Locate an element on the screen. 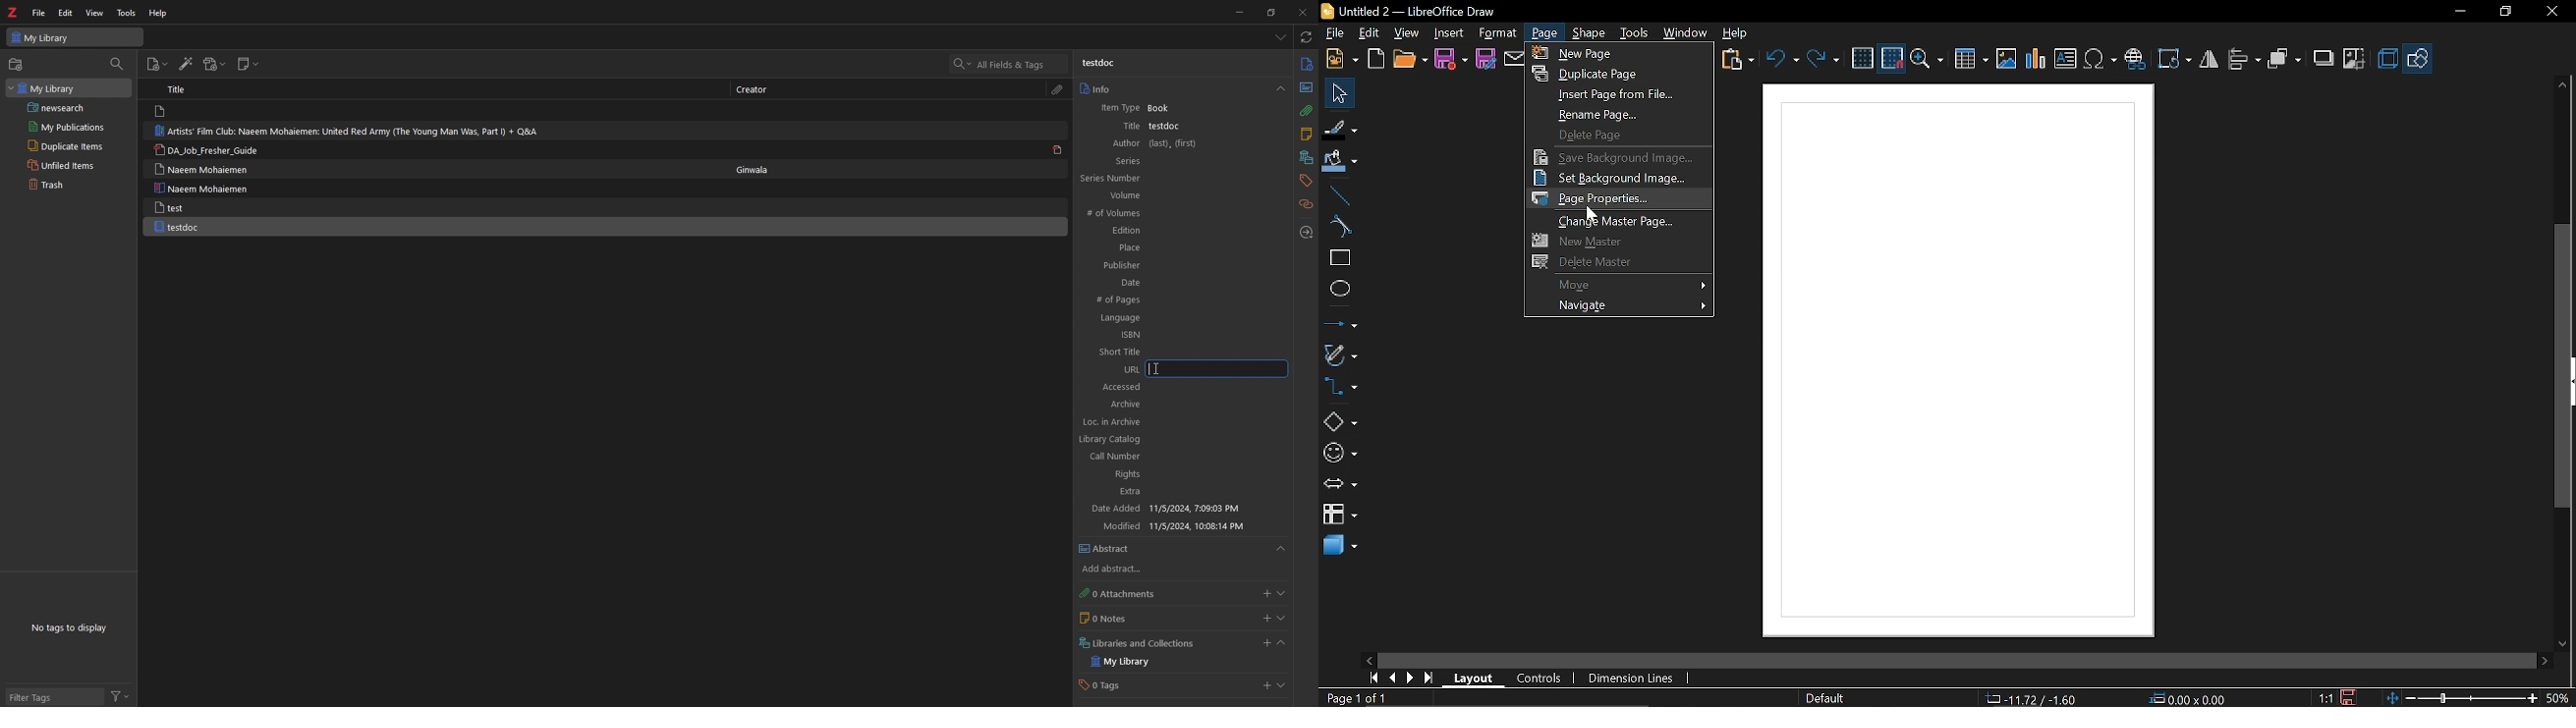 This screenshot has height=728, width=2576. Insert page from file is located at coordinates (1616, 94).